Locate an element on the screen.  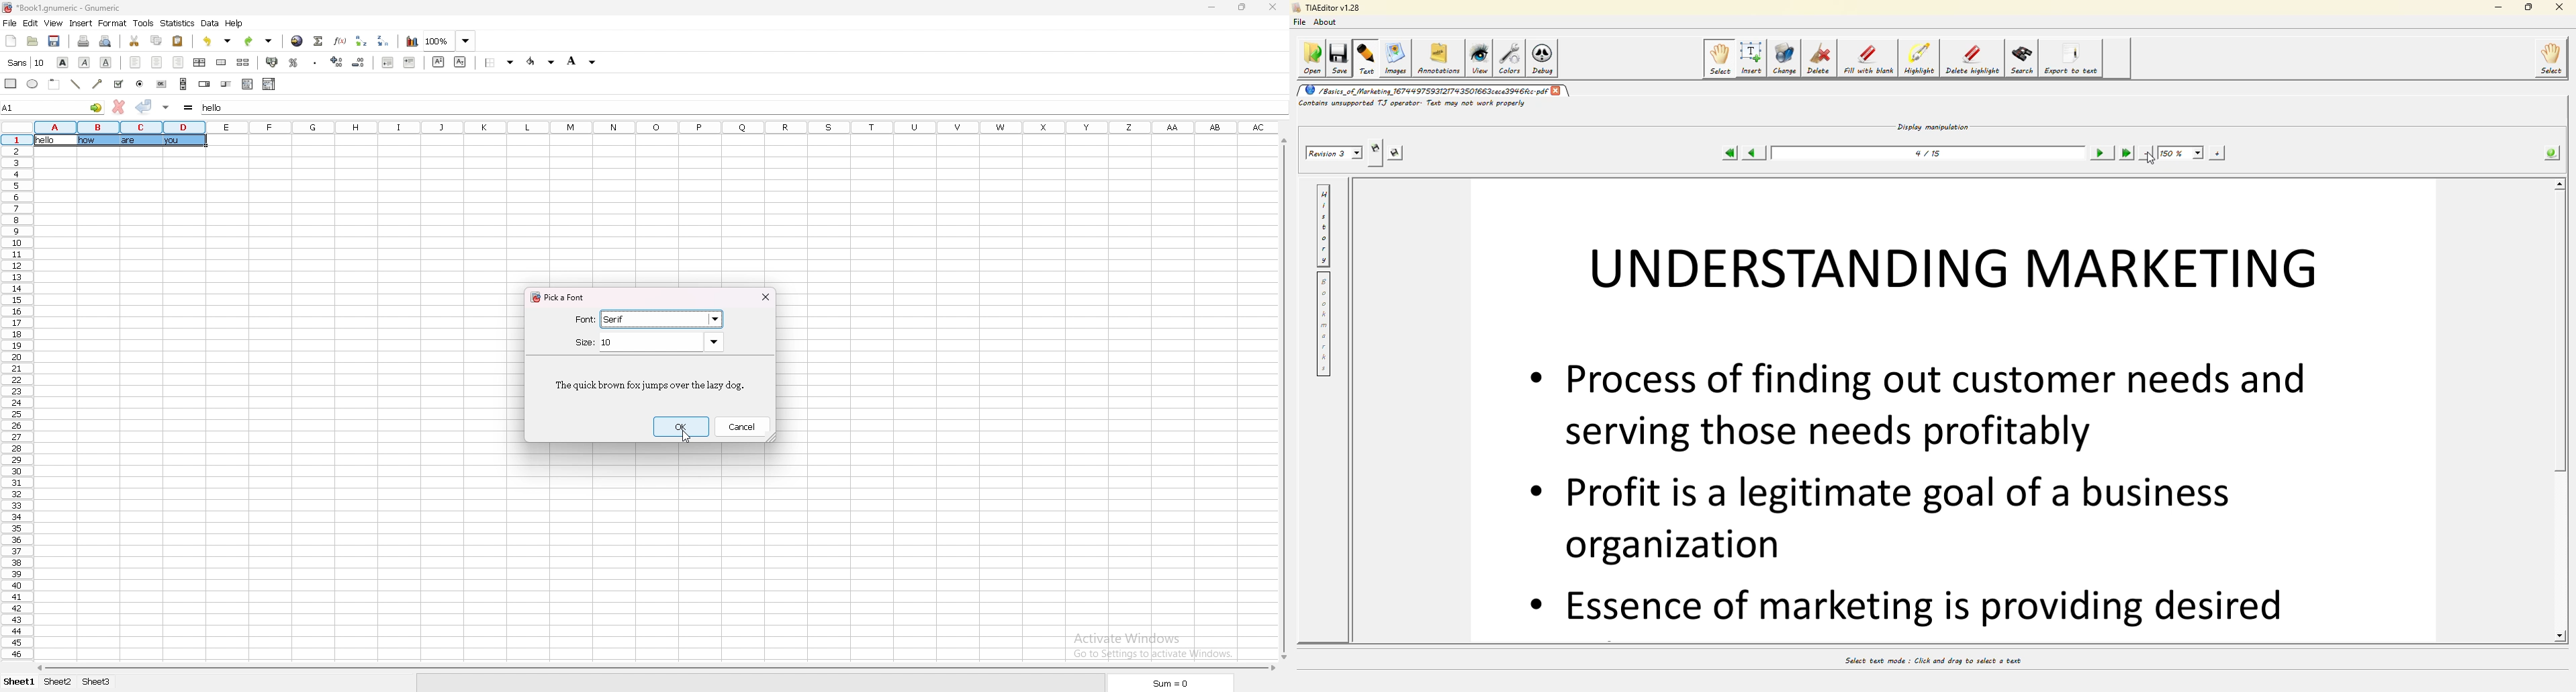
minimize is located at coordinates (1215, 6).